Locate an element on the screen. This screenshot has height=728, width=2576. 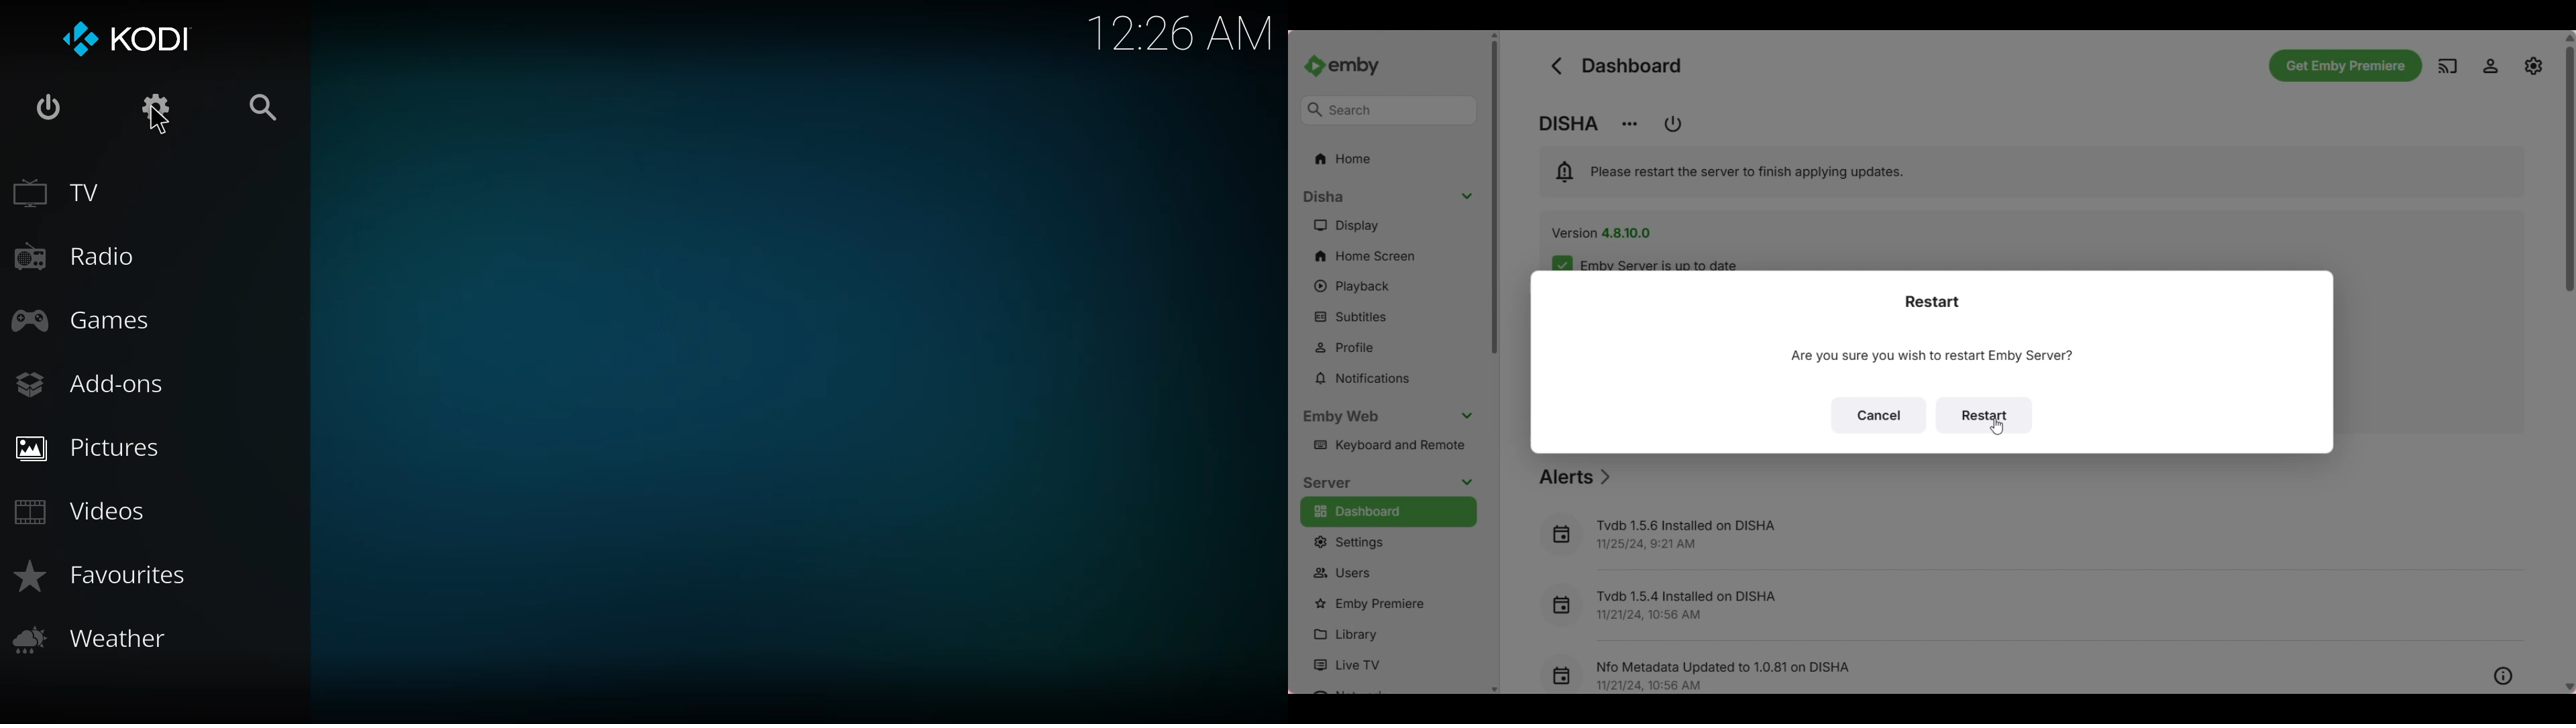
time is located at coordinates (1180, 34).